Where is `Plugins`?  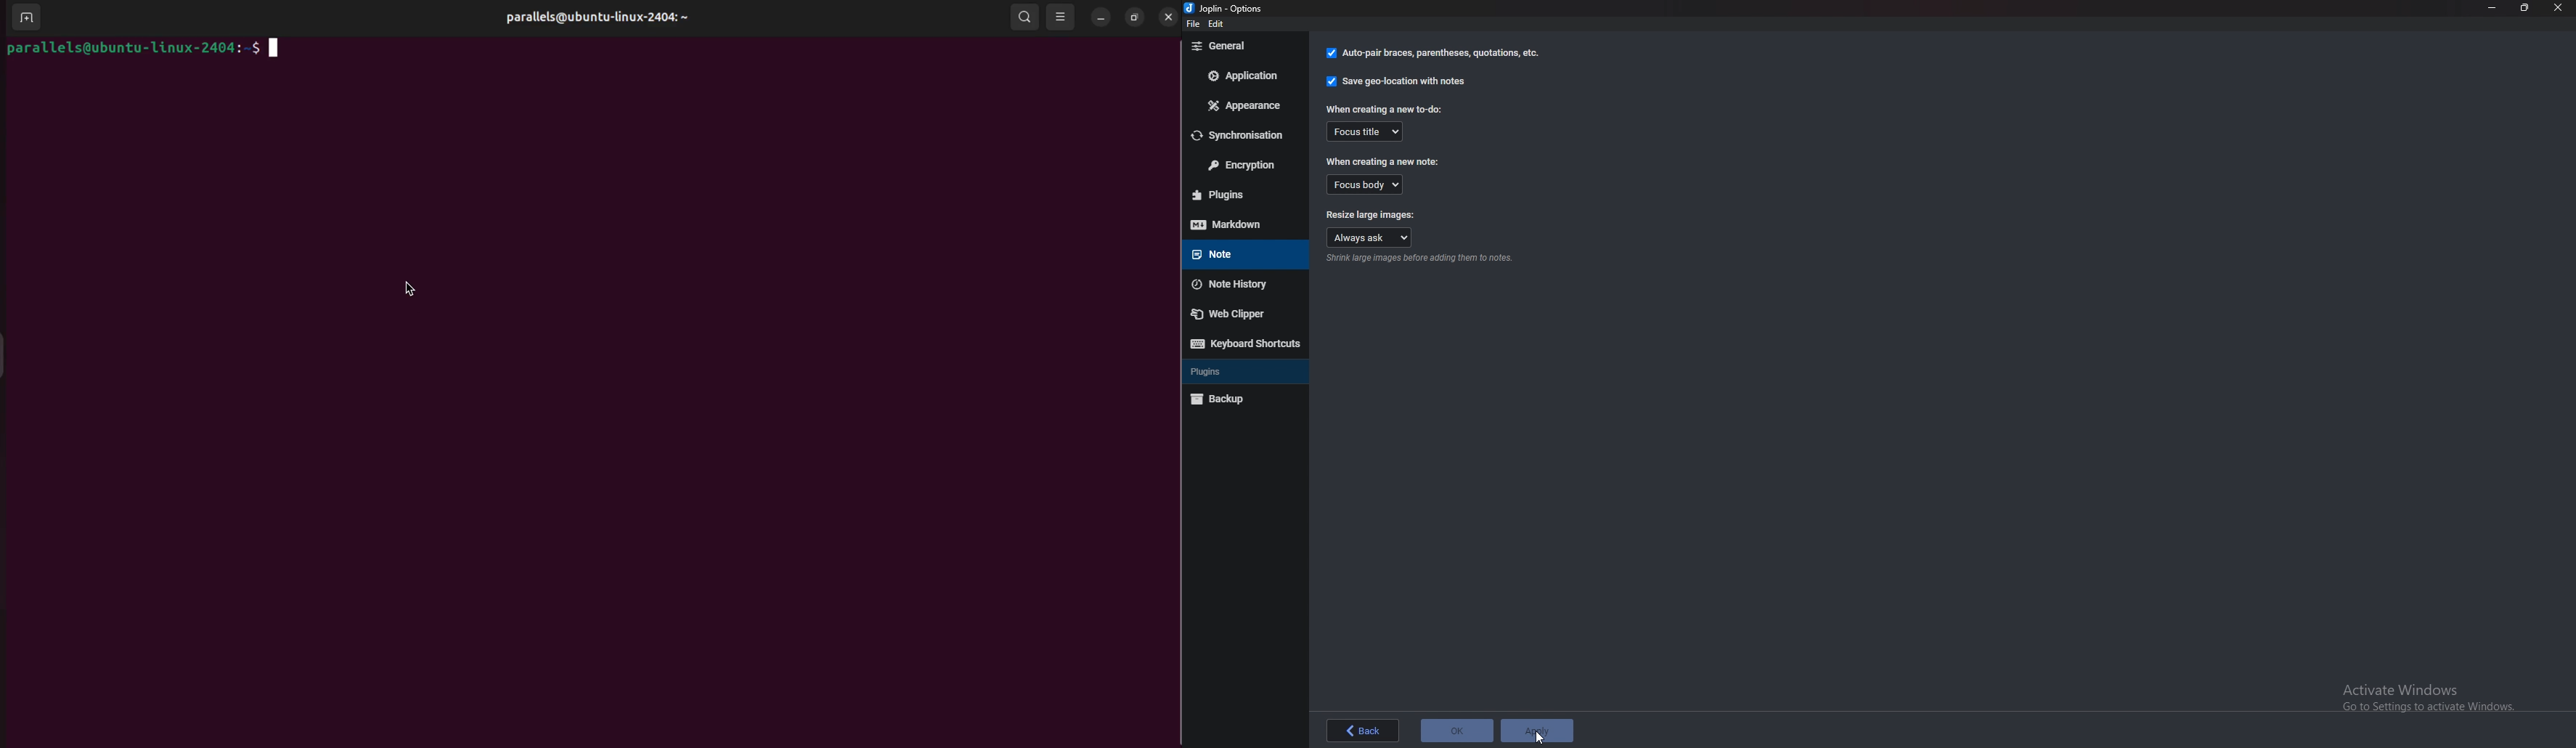 Plugins is located at coordinates (1239, 371).